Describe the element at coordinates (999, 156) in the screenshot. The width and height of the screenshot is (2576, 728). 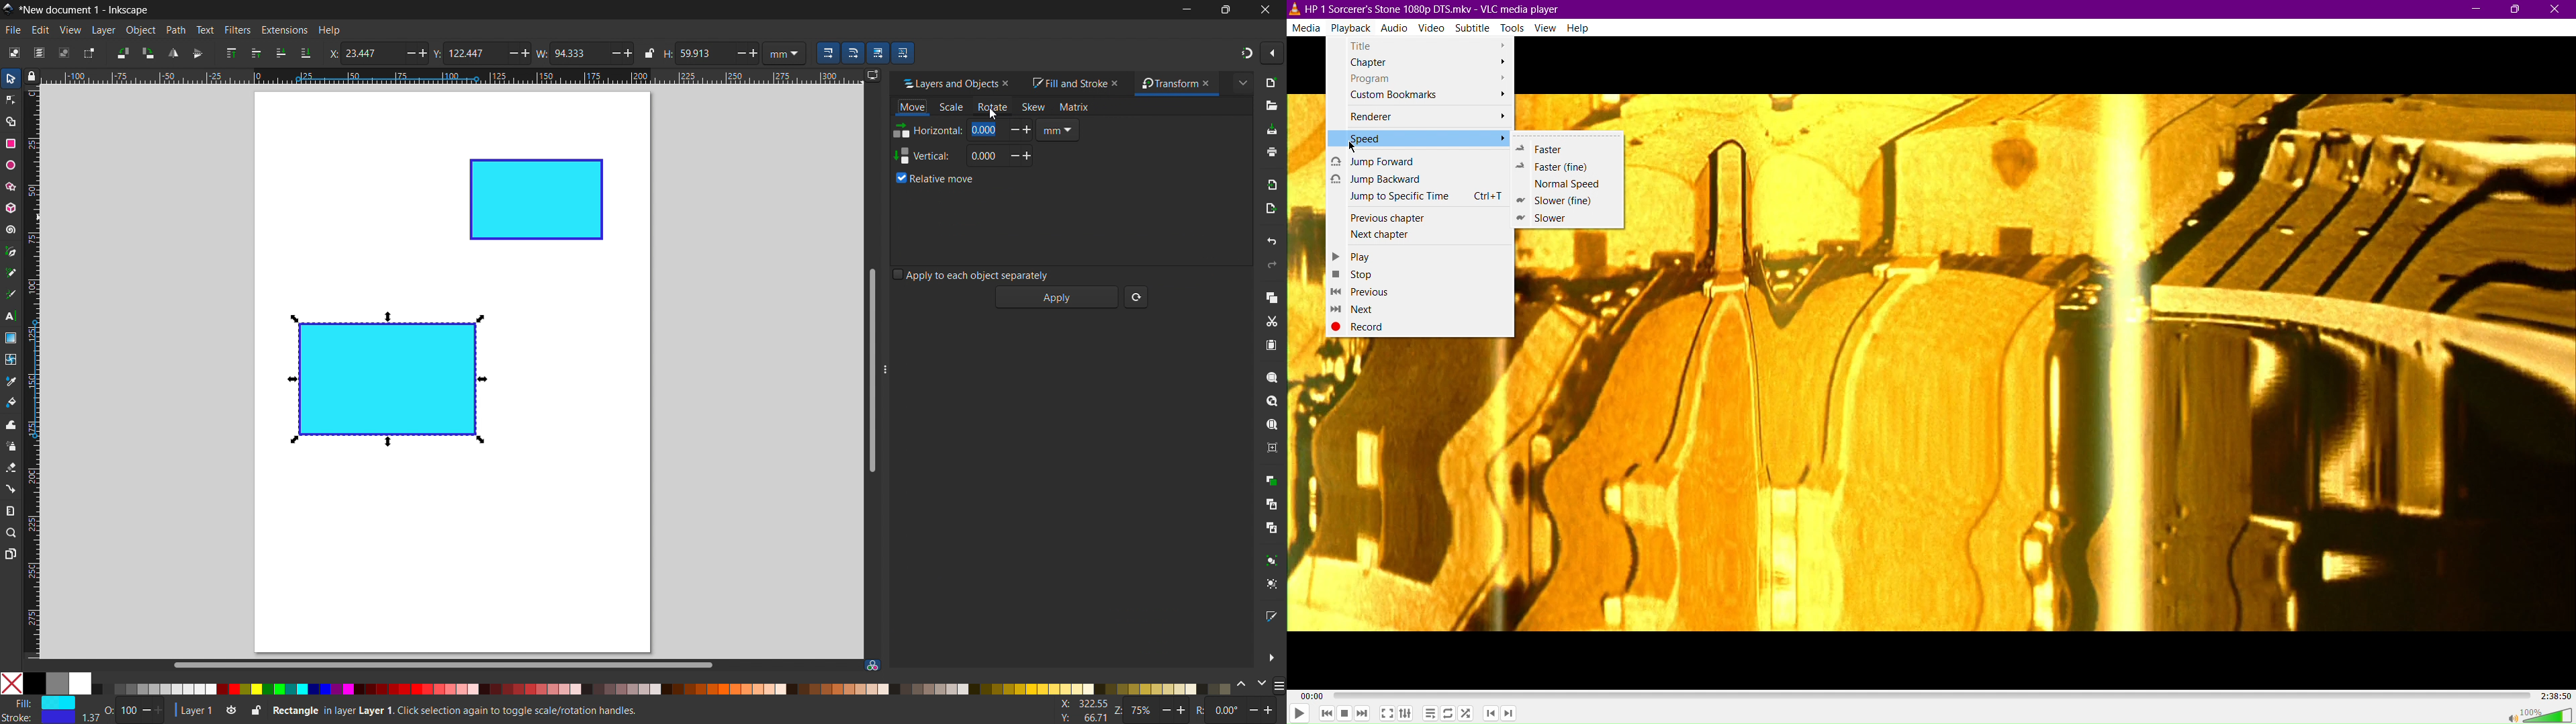
I see `0.00` at that location.